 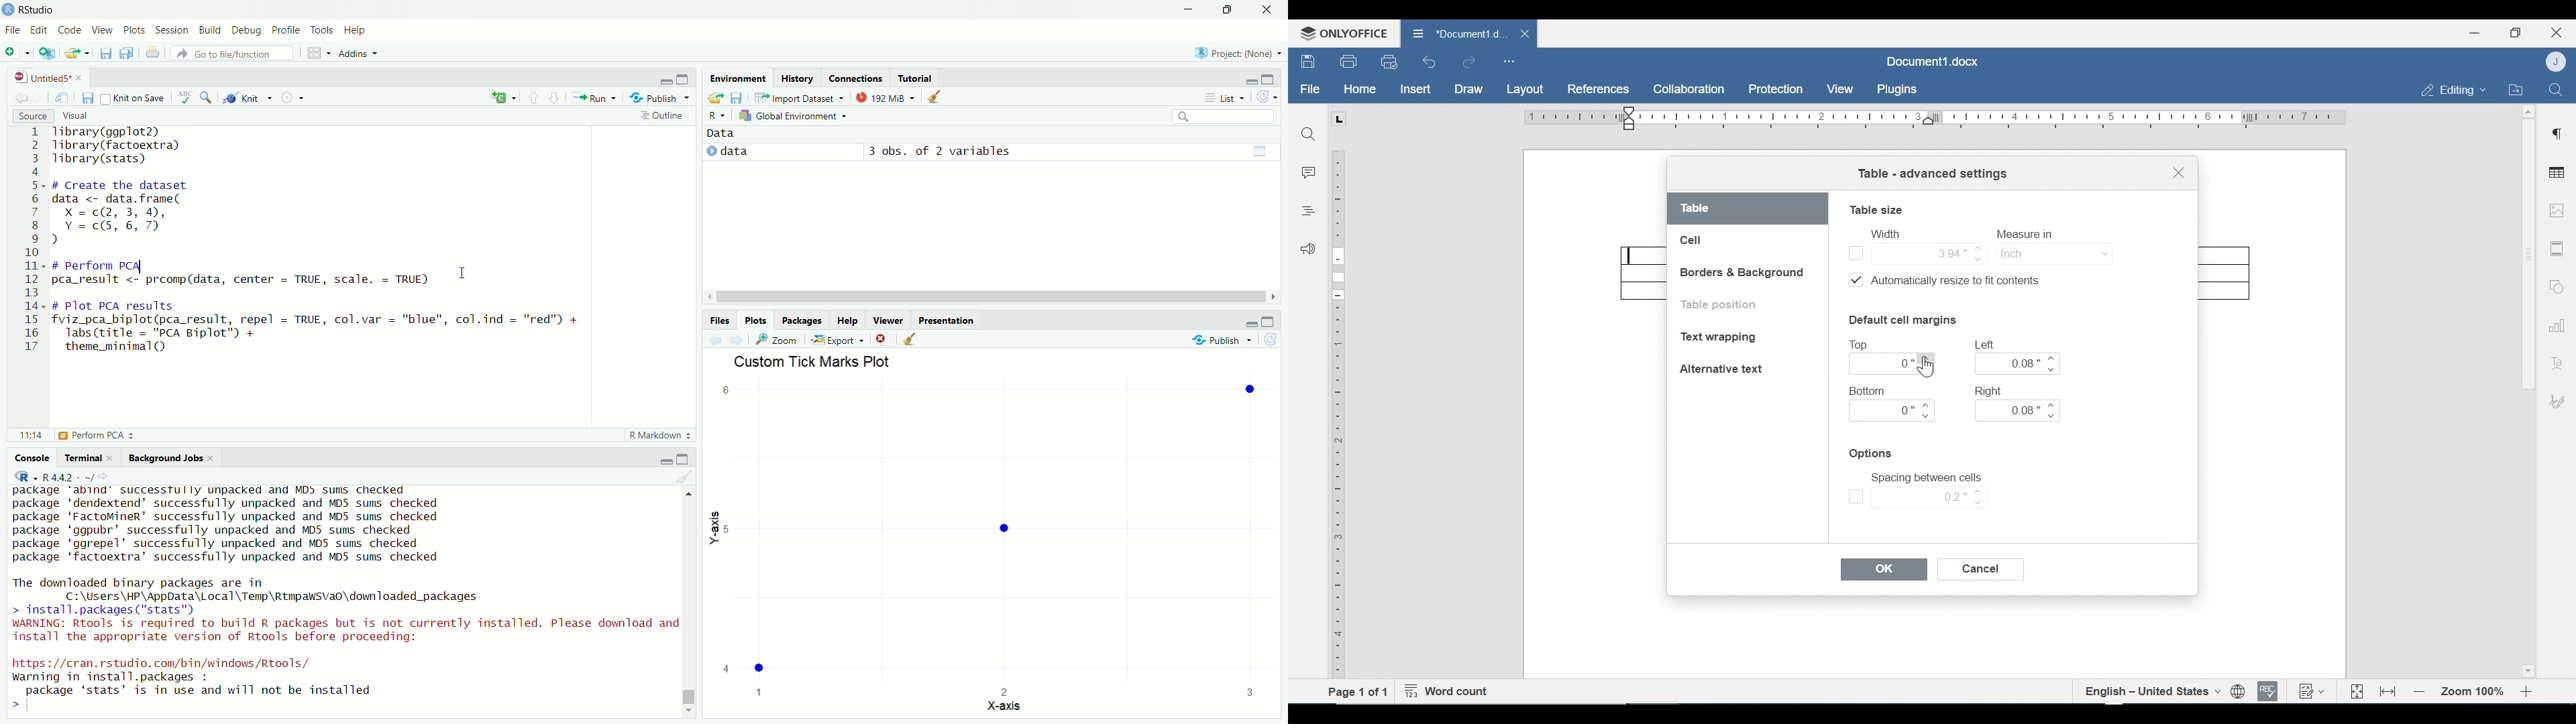 I want to click on minimize, so click(x=1250, y=80).